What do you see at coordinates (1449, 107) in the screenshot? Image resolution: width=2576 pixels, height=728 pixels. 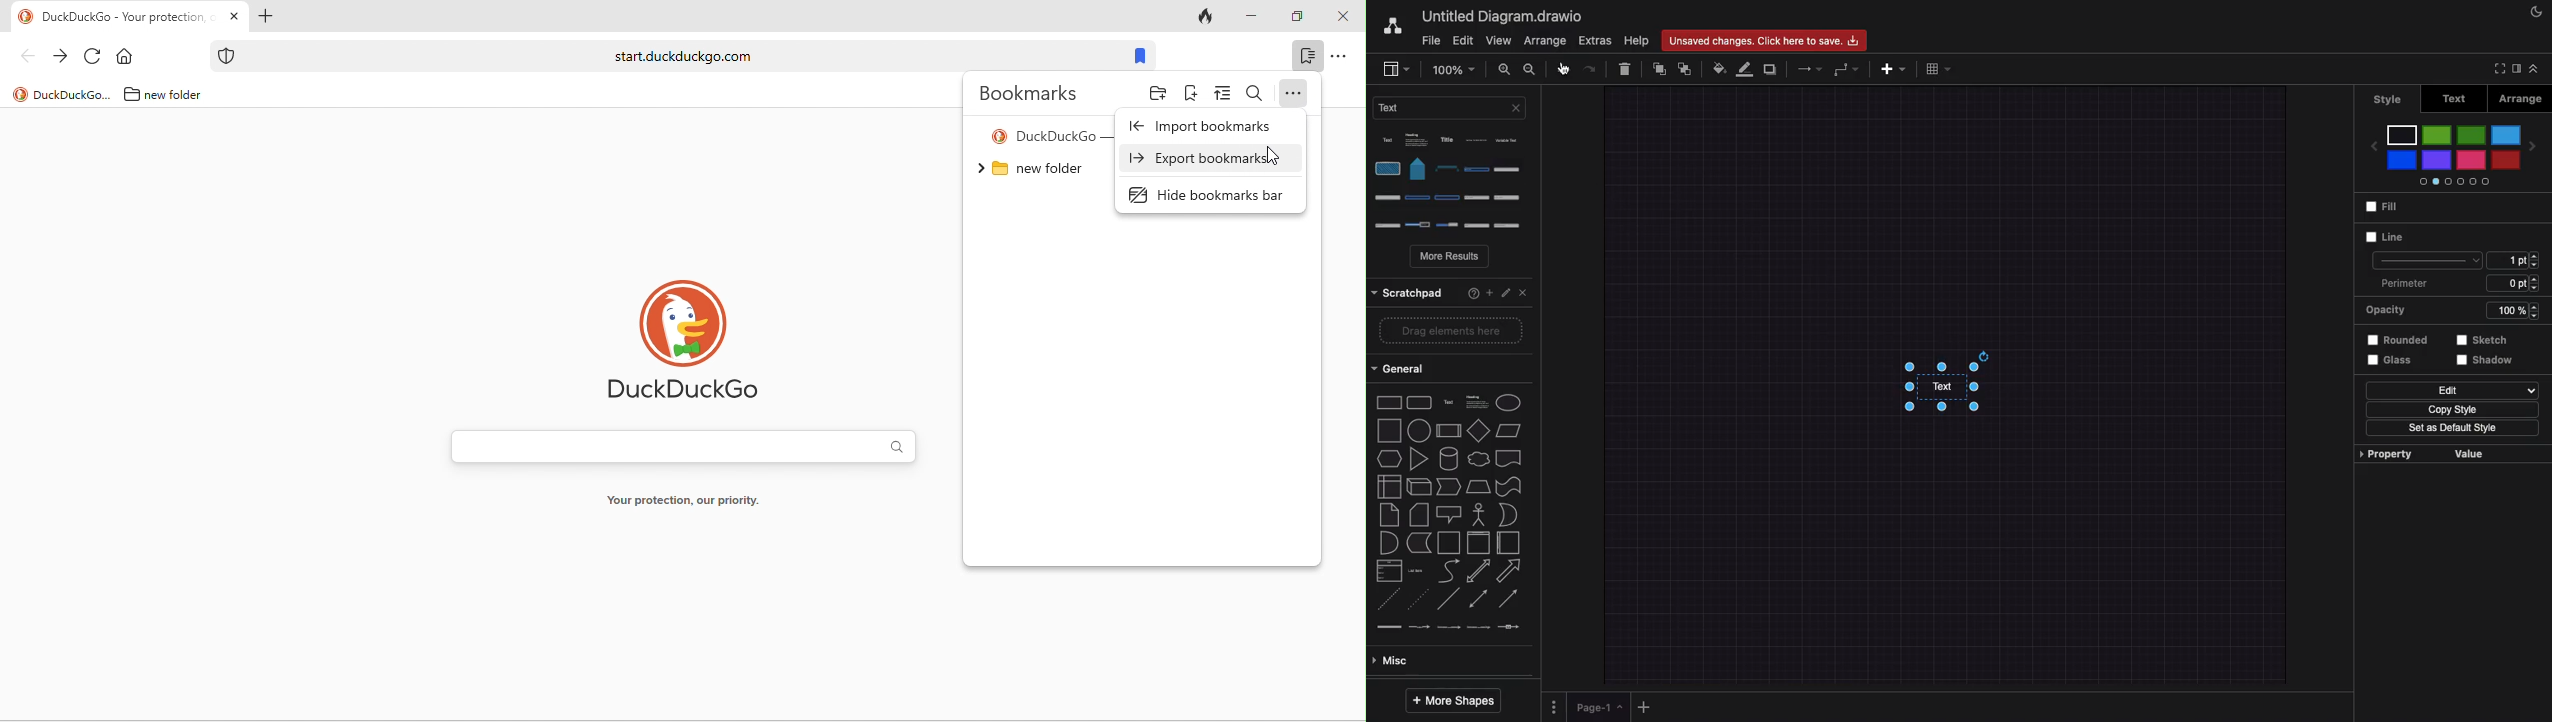 I see `Text` at bounding box center [1449, 107].